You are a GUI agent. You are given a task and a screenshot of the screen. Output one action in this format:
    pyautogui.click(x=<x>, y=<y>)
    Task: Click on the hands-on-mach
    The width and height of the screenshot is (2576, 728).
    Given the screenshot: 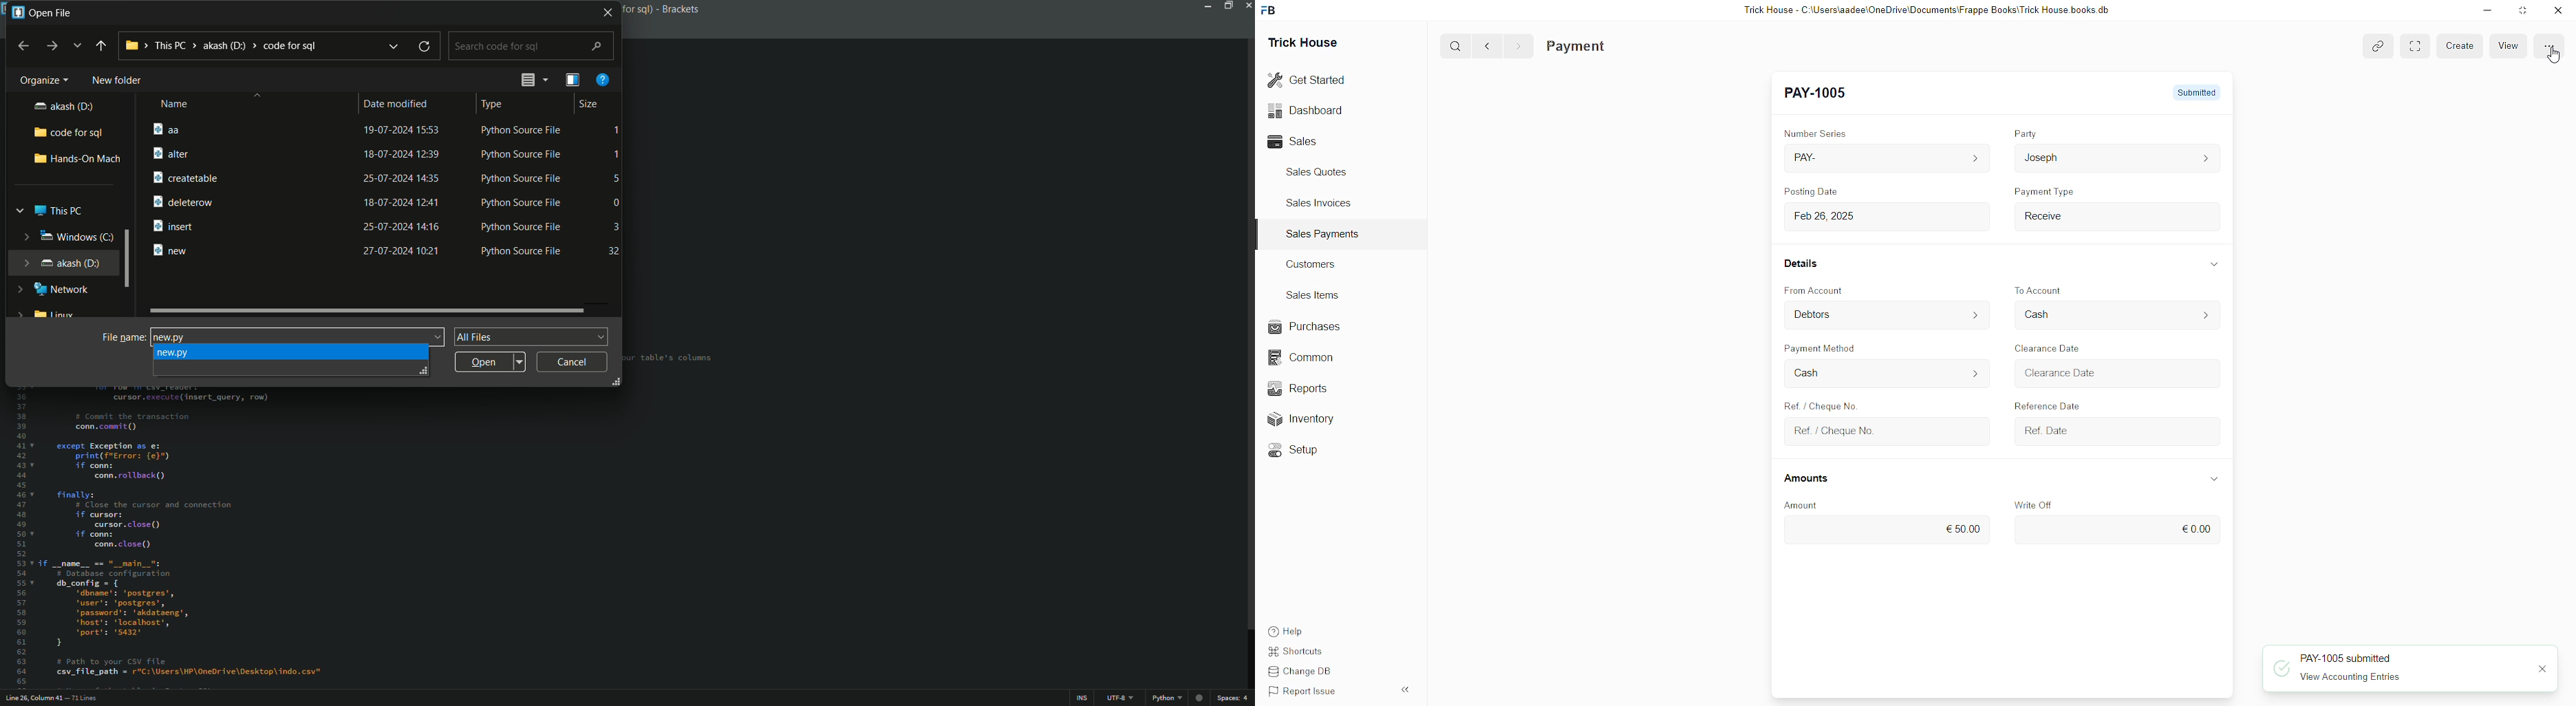 What is the action you would take?
    pyautogui.click(x=76, y=158)
    